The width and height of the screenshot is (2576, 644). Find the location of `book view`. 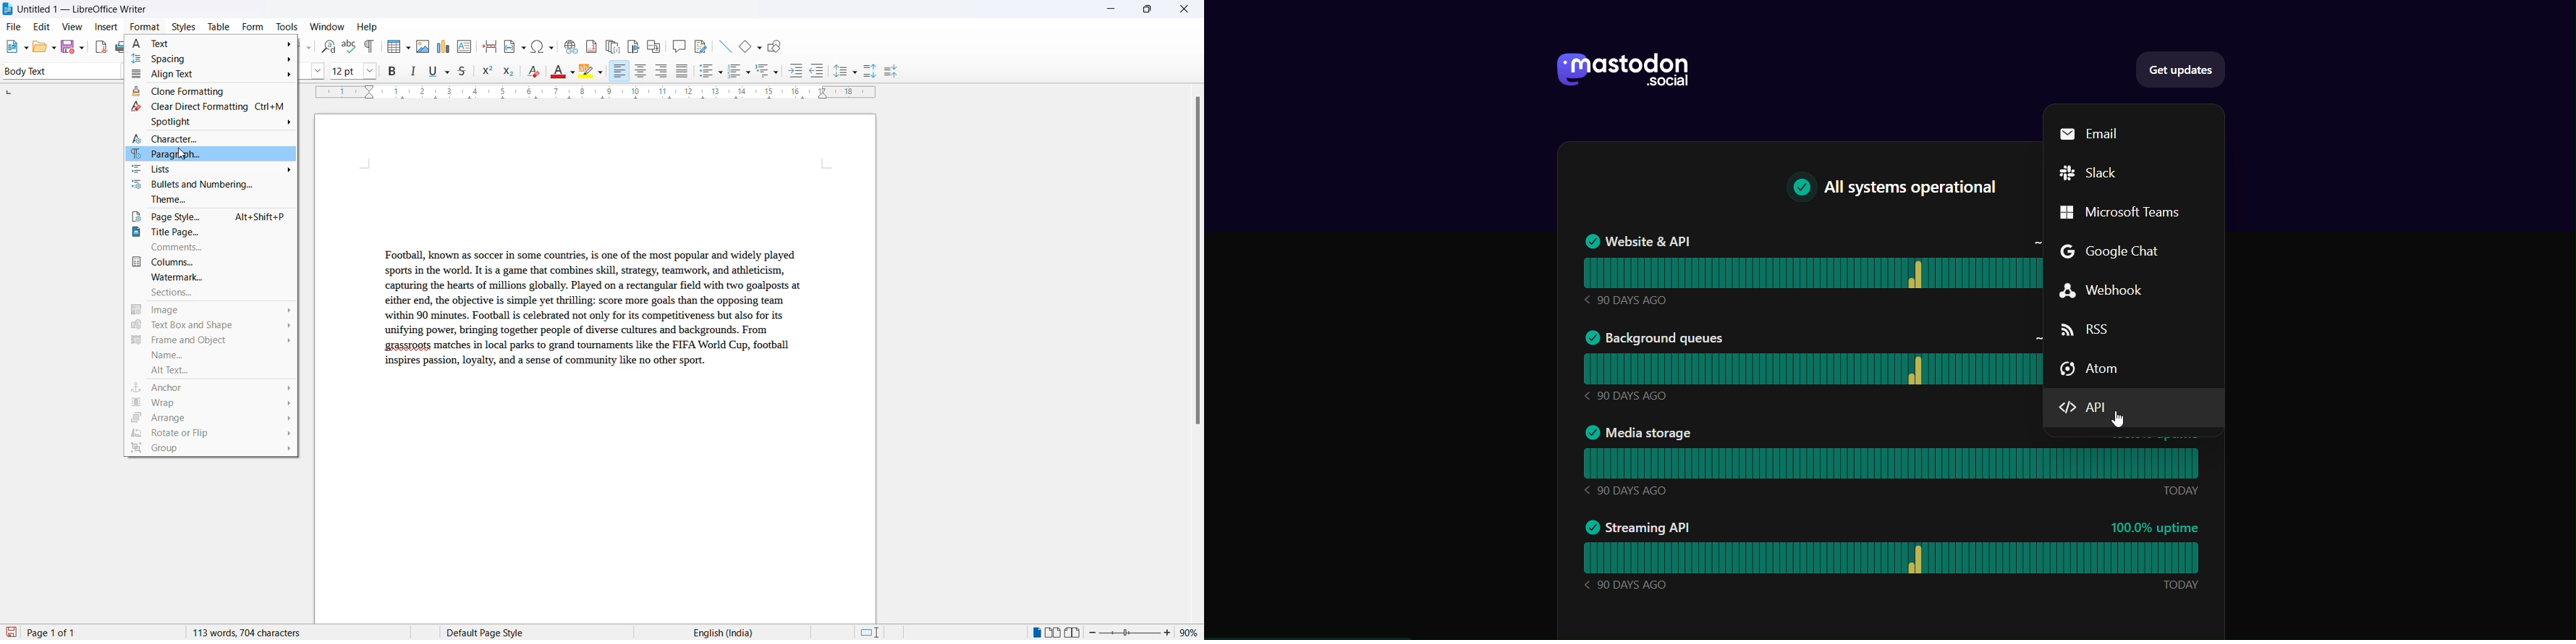

book view is located at coordinates (1076, 632).